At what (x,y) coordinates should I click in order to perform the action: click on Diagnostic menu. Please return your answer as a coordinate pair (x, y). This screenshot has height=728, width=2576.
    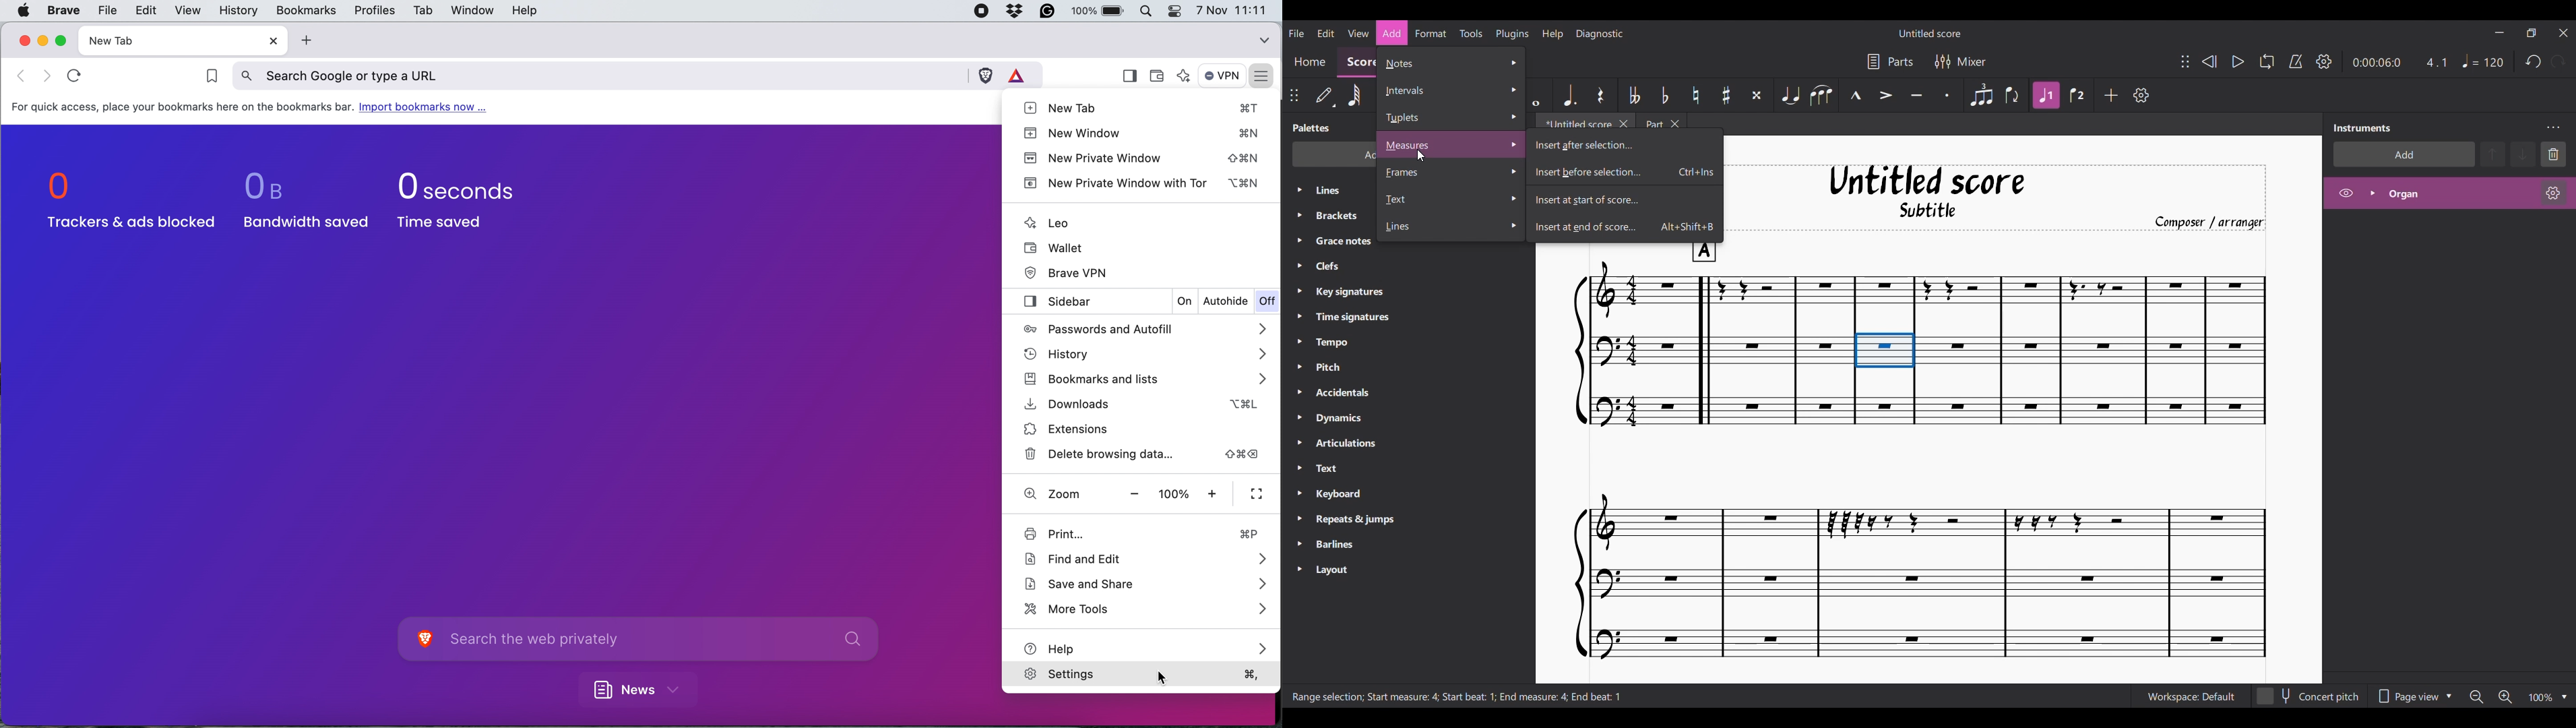
    Looking at the image, I should click on (1600, 33).